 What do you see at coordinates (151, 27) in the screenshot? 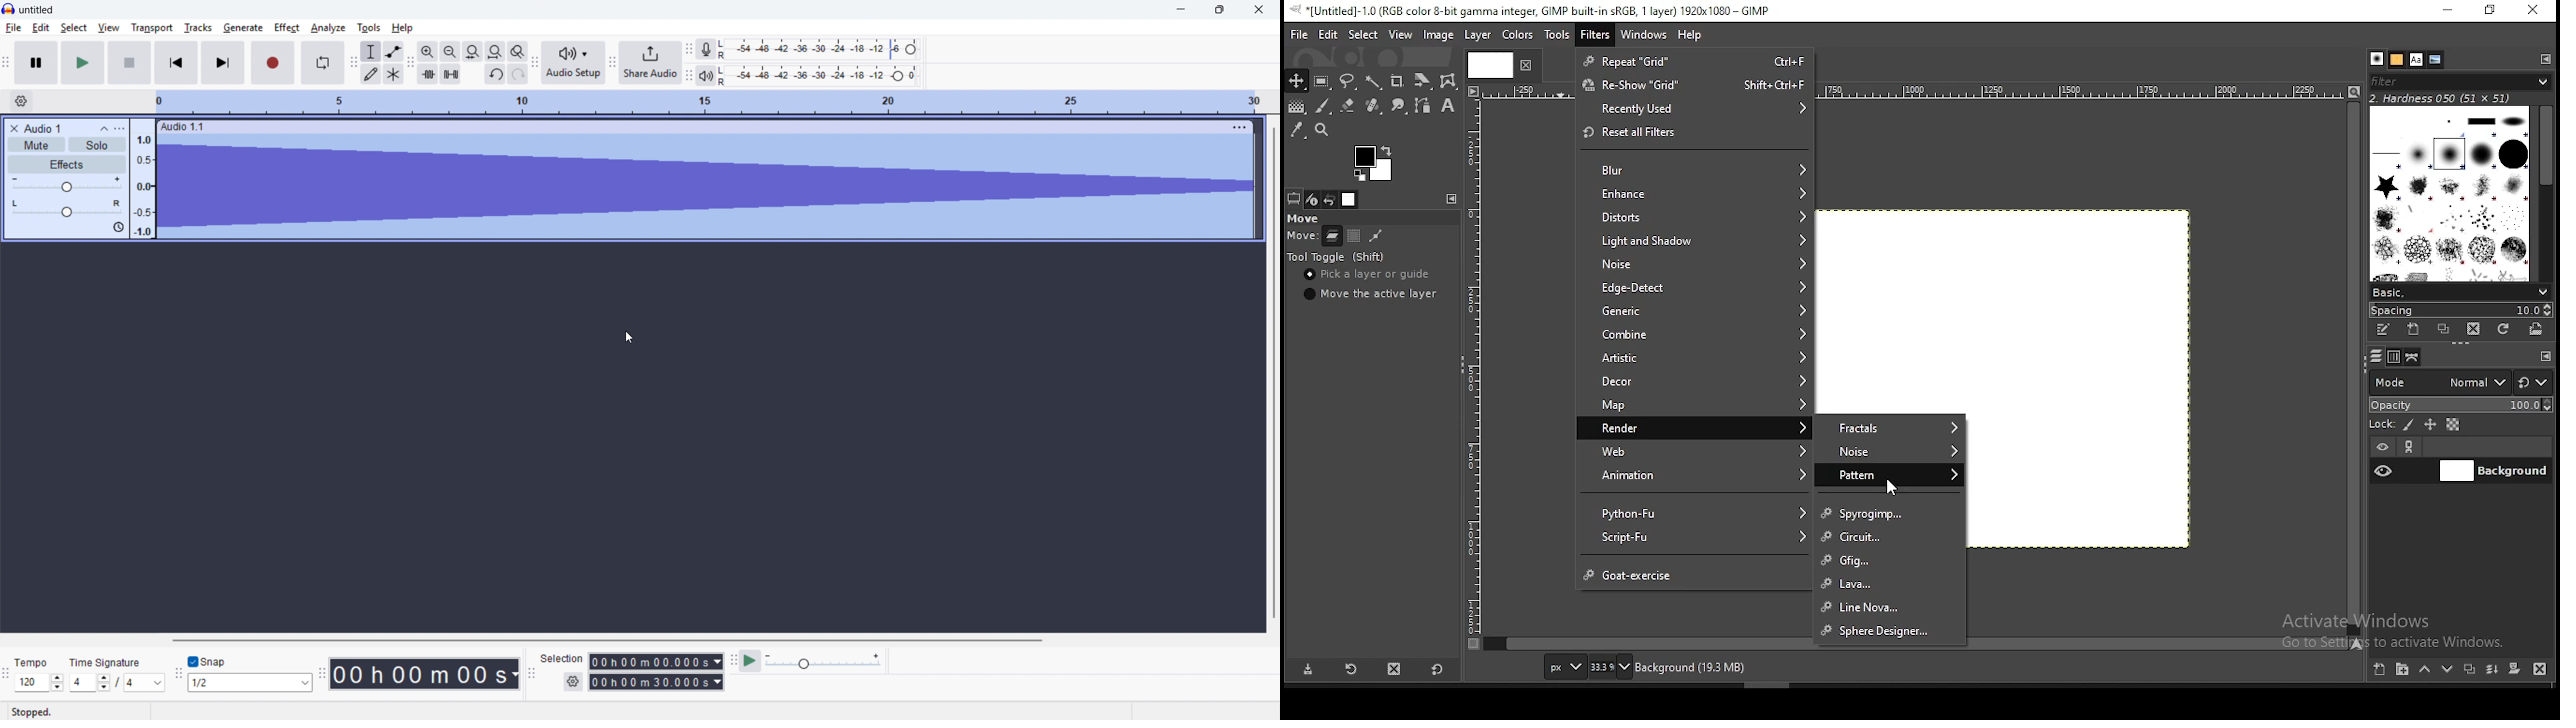
I see `Transport ` at bounding box center [151, 27].